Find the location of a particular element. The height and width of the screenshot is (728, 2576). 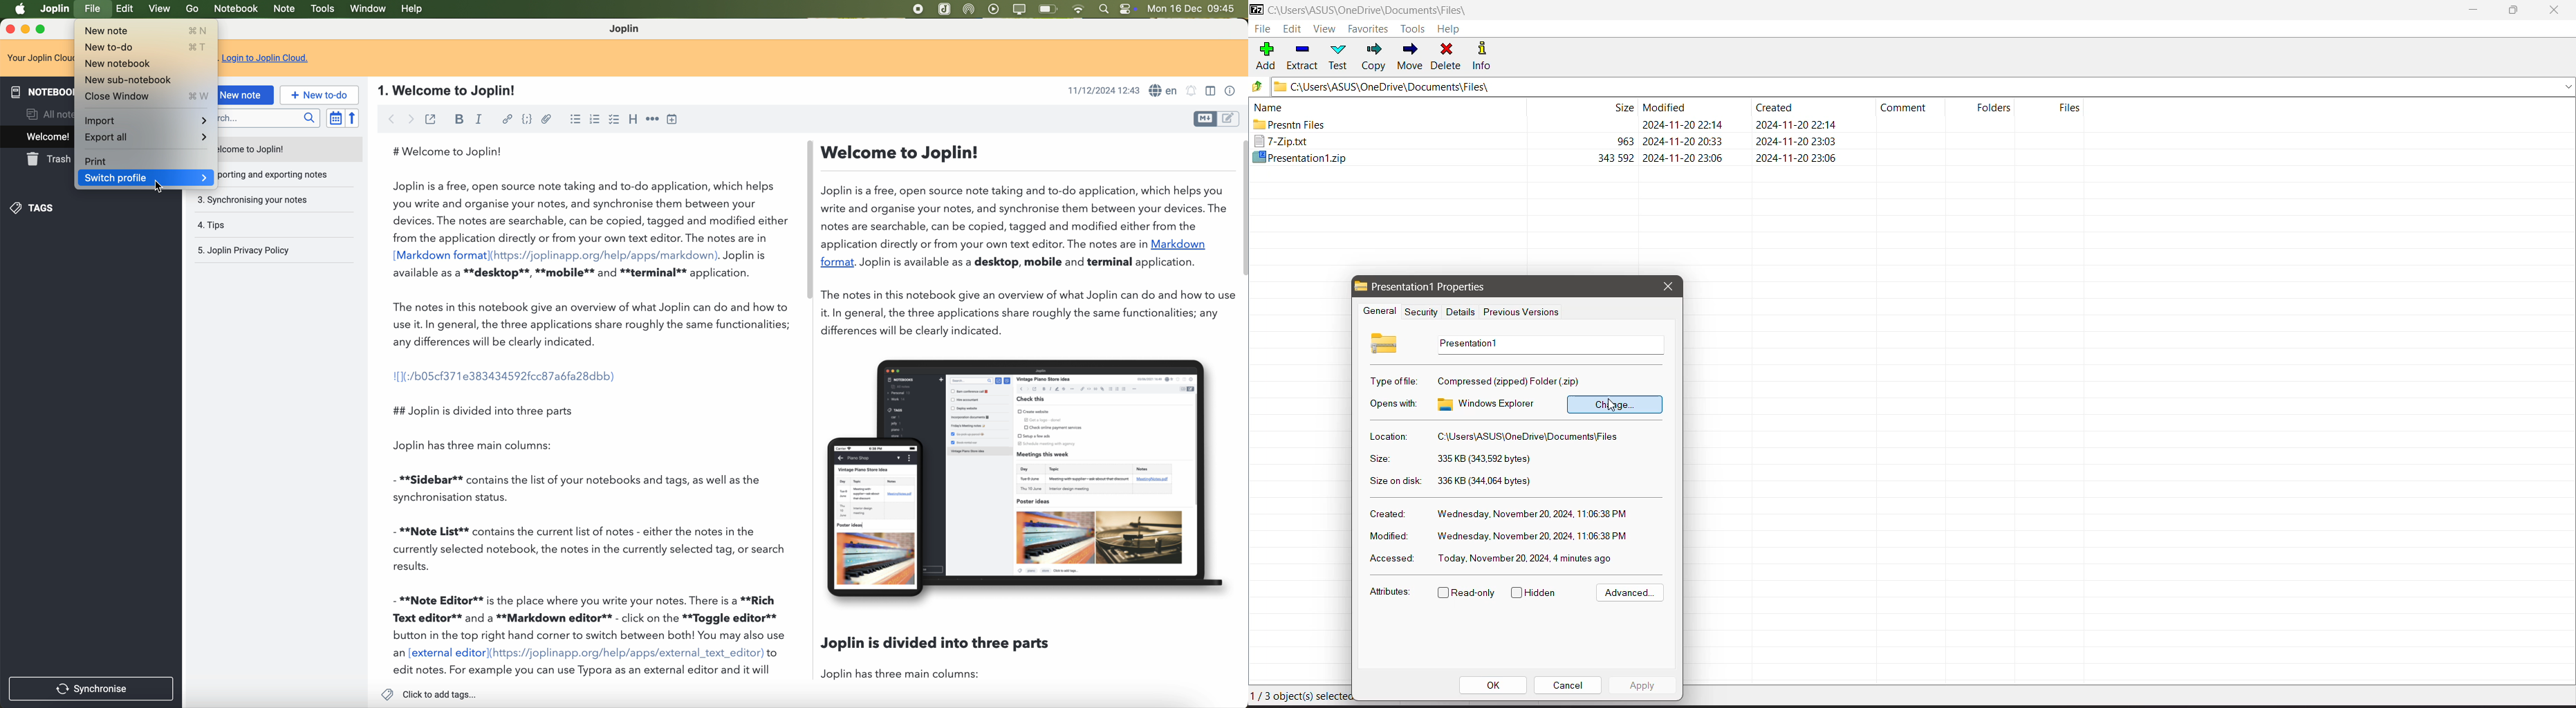

notebook is located at coordinates (236, 9).